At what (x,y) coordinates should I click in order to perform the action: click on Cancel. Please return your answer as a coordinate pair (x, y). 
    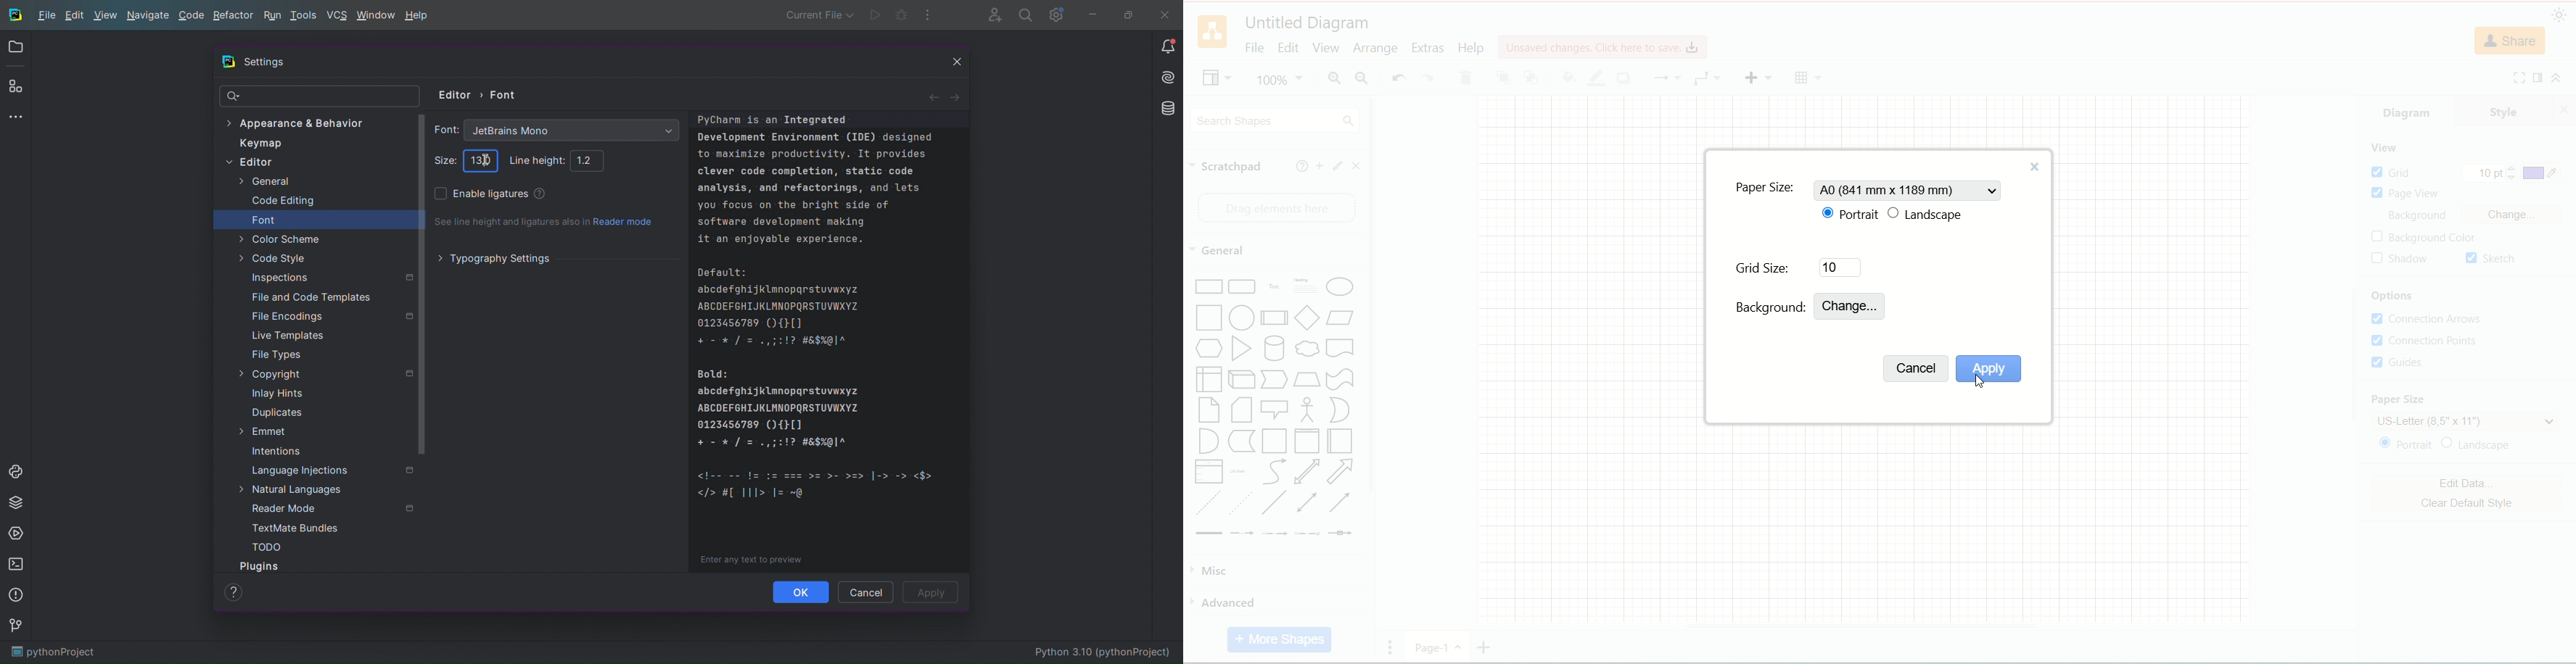
    Looking at the image, I should click on (866, 591).